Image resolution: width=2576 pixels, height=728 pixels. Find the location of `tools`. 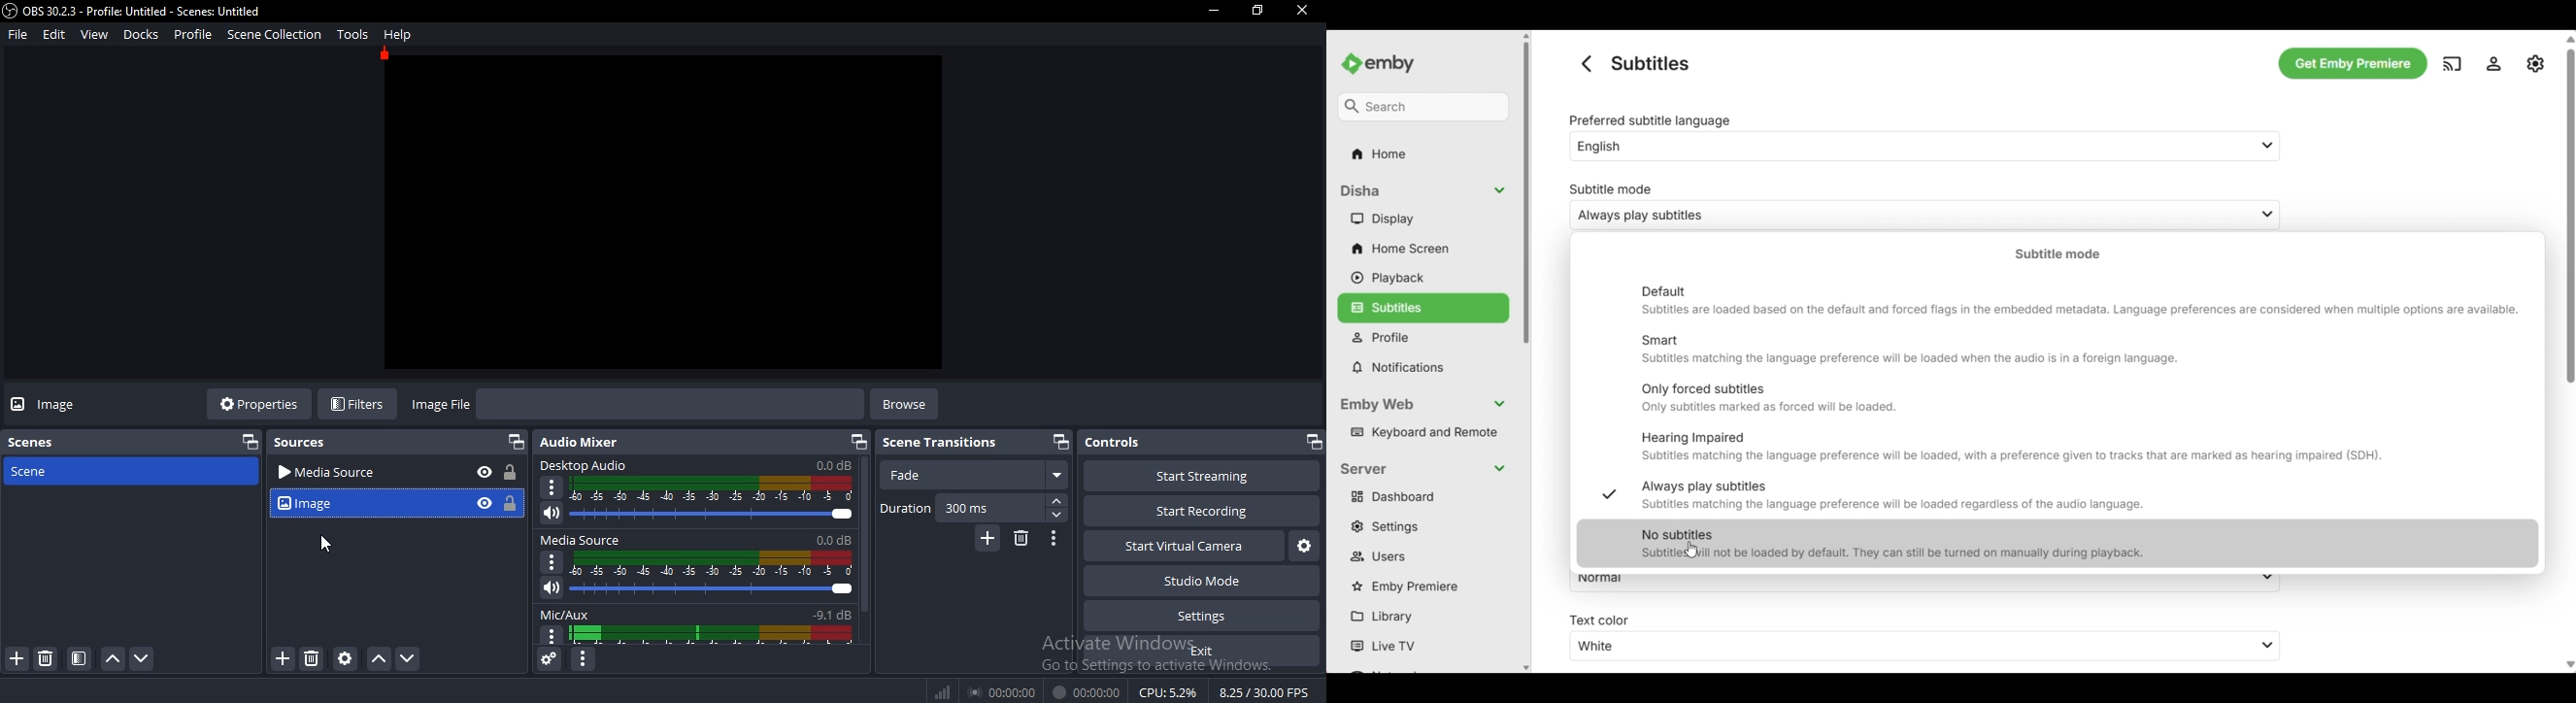

tools is located at coordinates (352, 34).